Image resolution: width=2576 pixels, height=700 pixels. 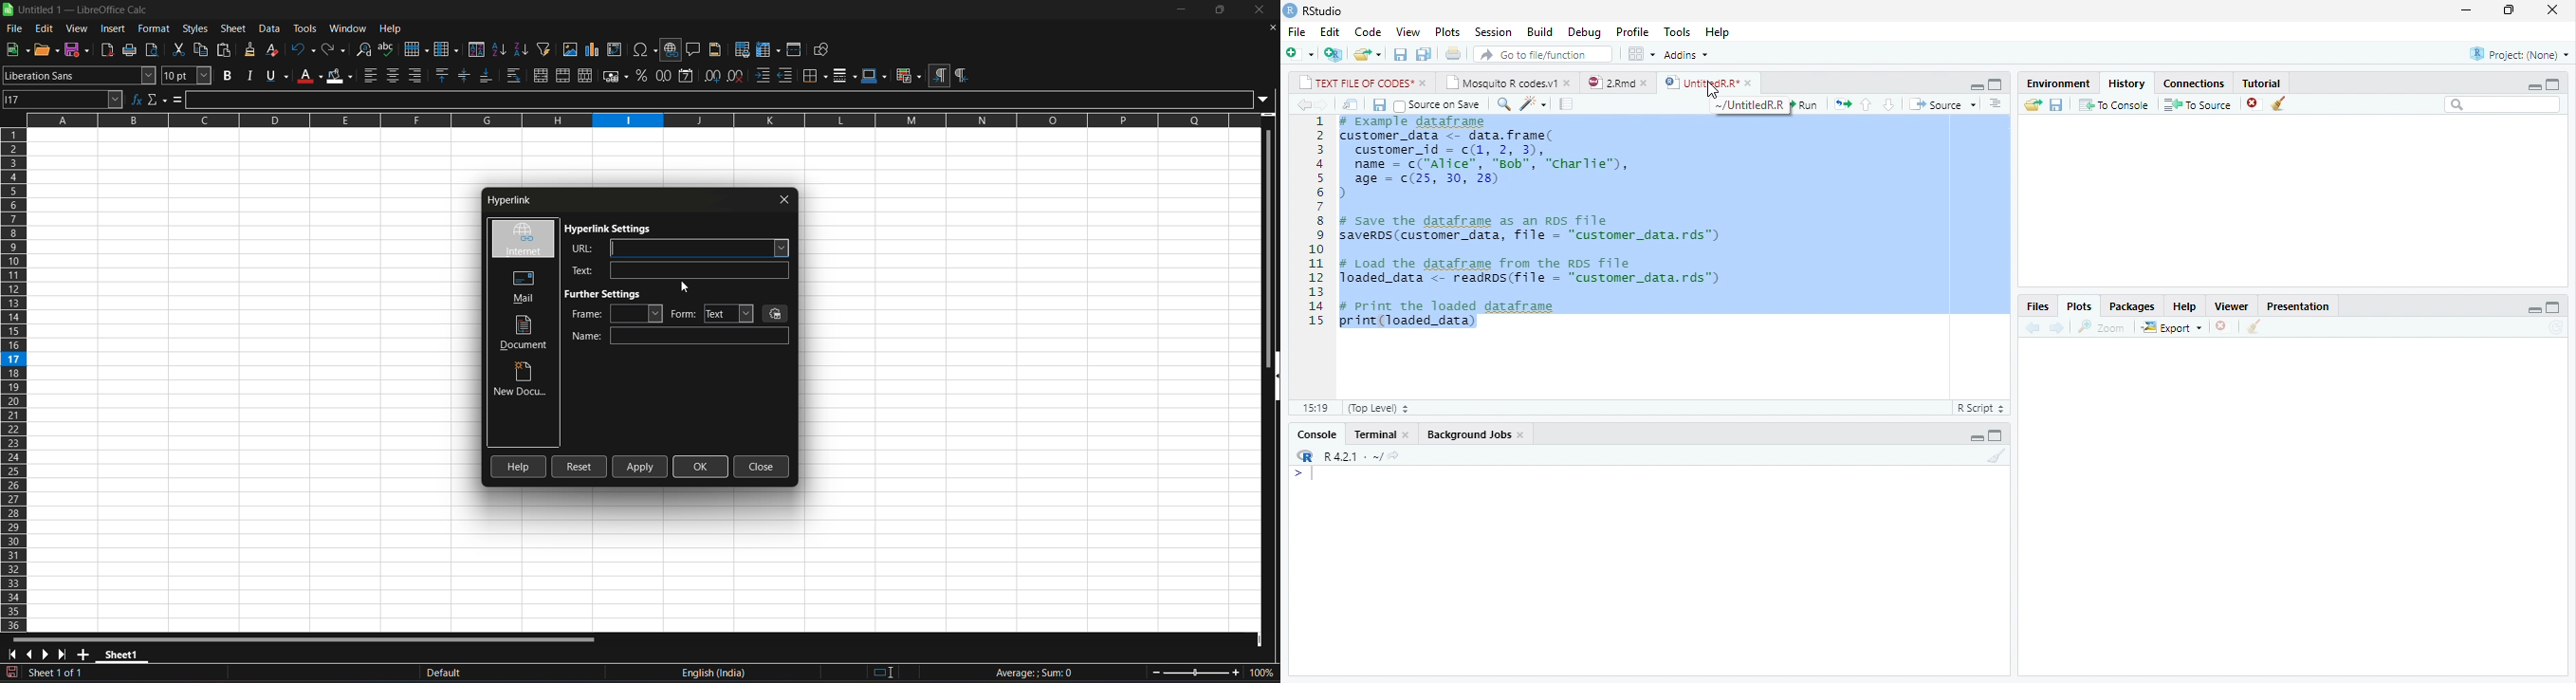 I want to click on search, so click(x=1504, y=104).